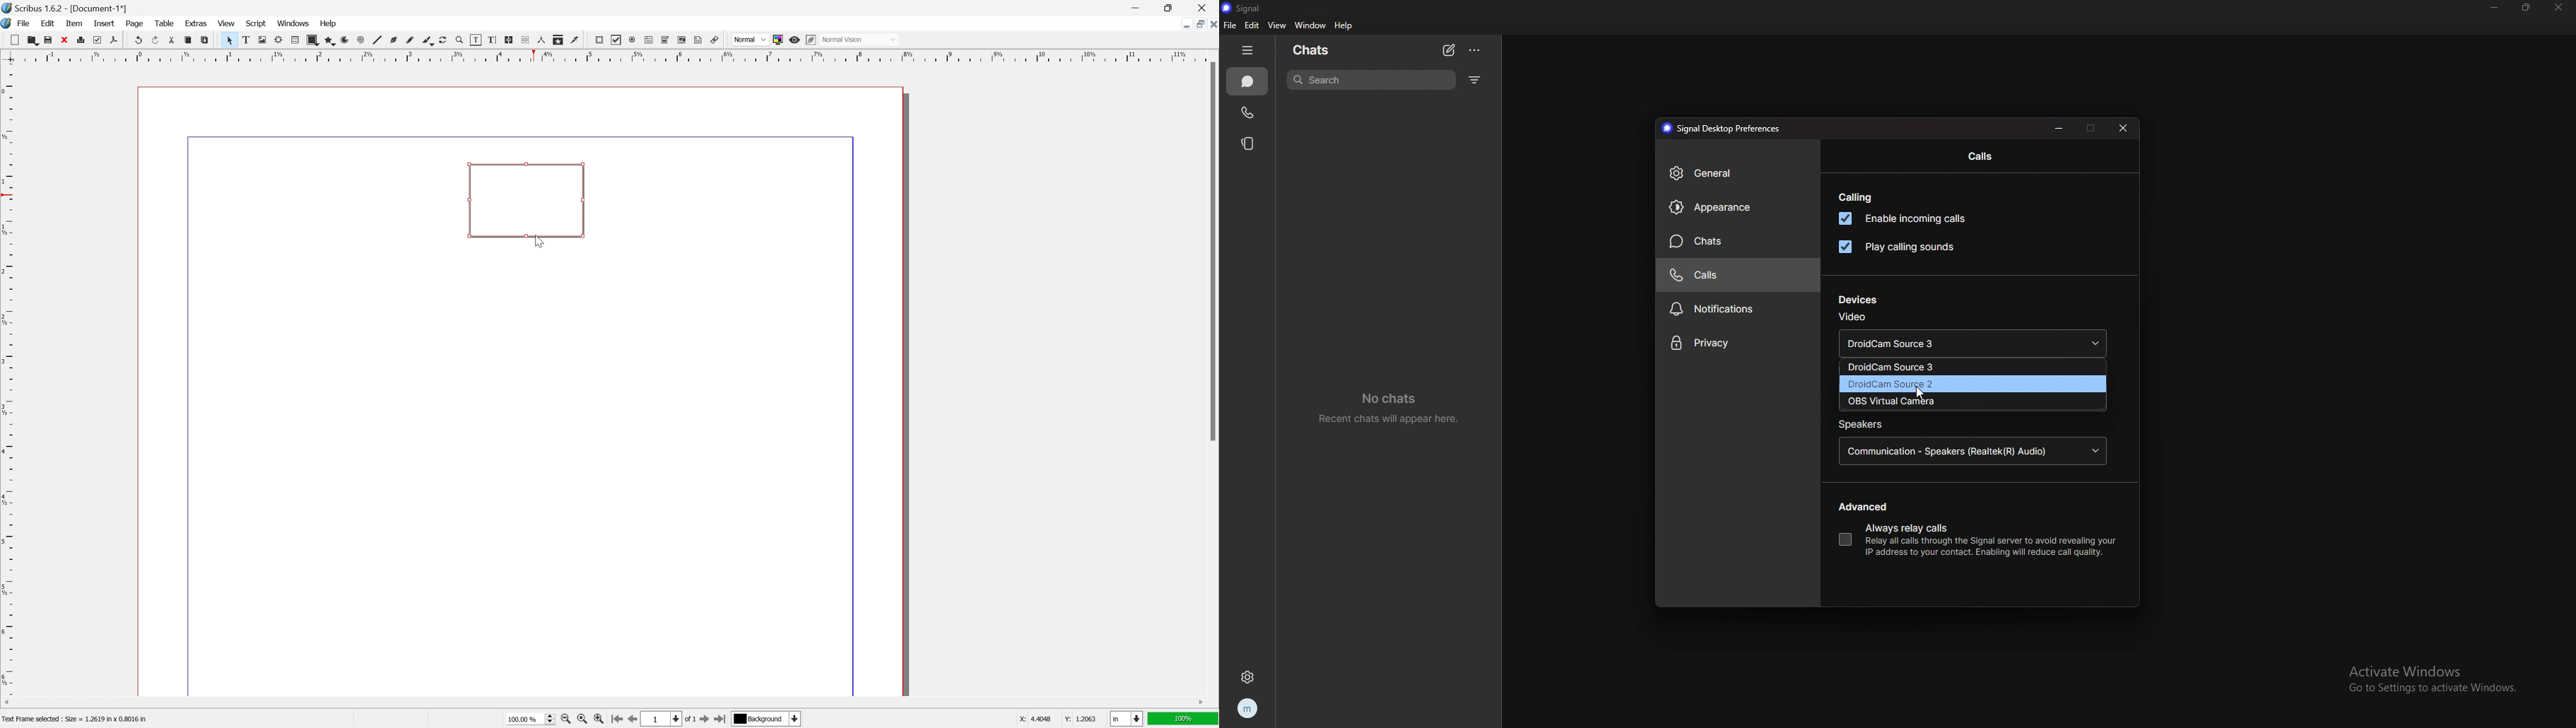 The image size is (2576, 728). I want to click on pdf combo box, so click(666, 39).